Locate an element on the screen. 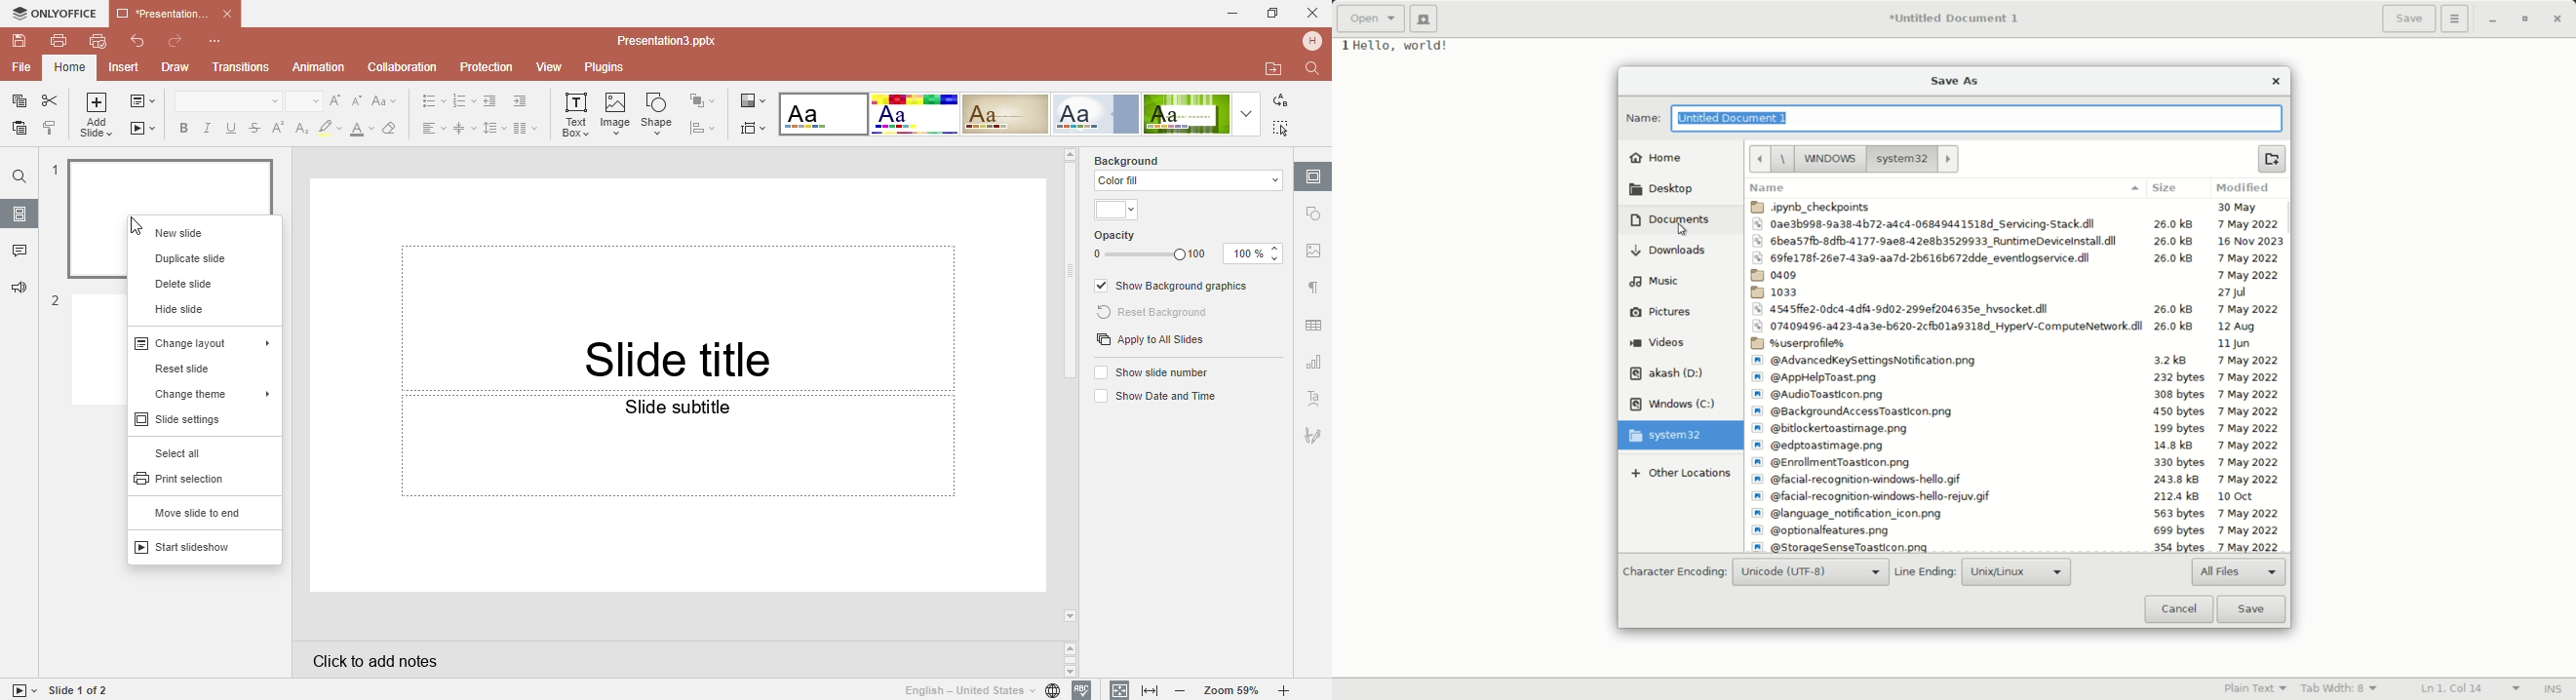 This screenshot has width=2576, height=700. Bullets is located at coordinates (433, 101).